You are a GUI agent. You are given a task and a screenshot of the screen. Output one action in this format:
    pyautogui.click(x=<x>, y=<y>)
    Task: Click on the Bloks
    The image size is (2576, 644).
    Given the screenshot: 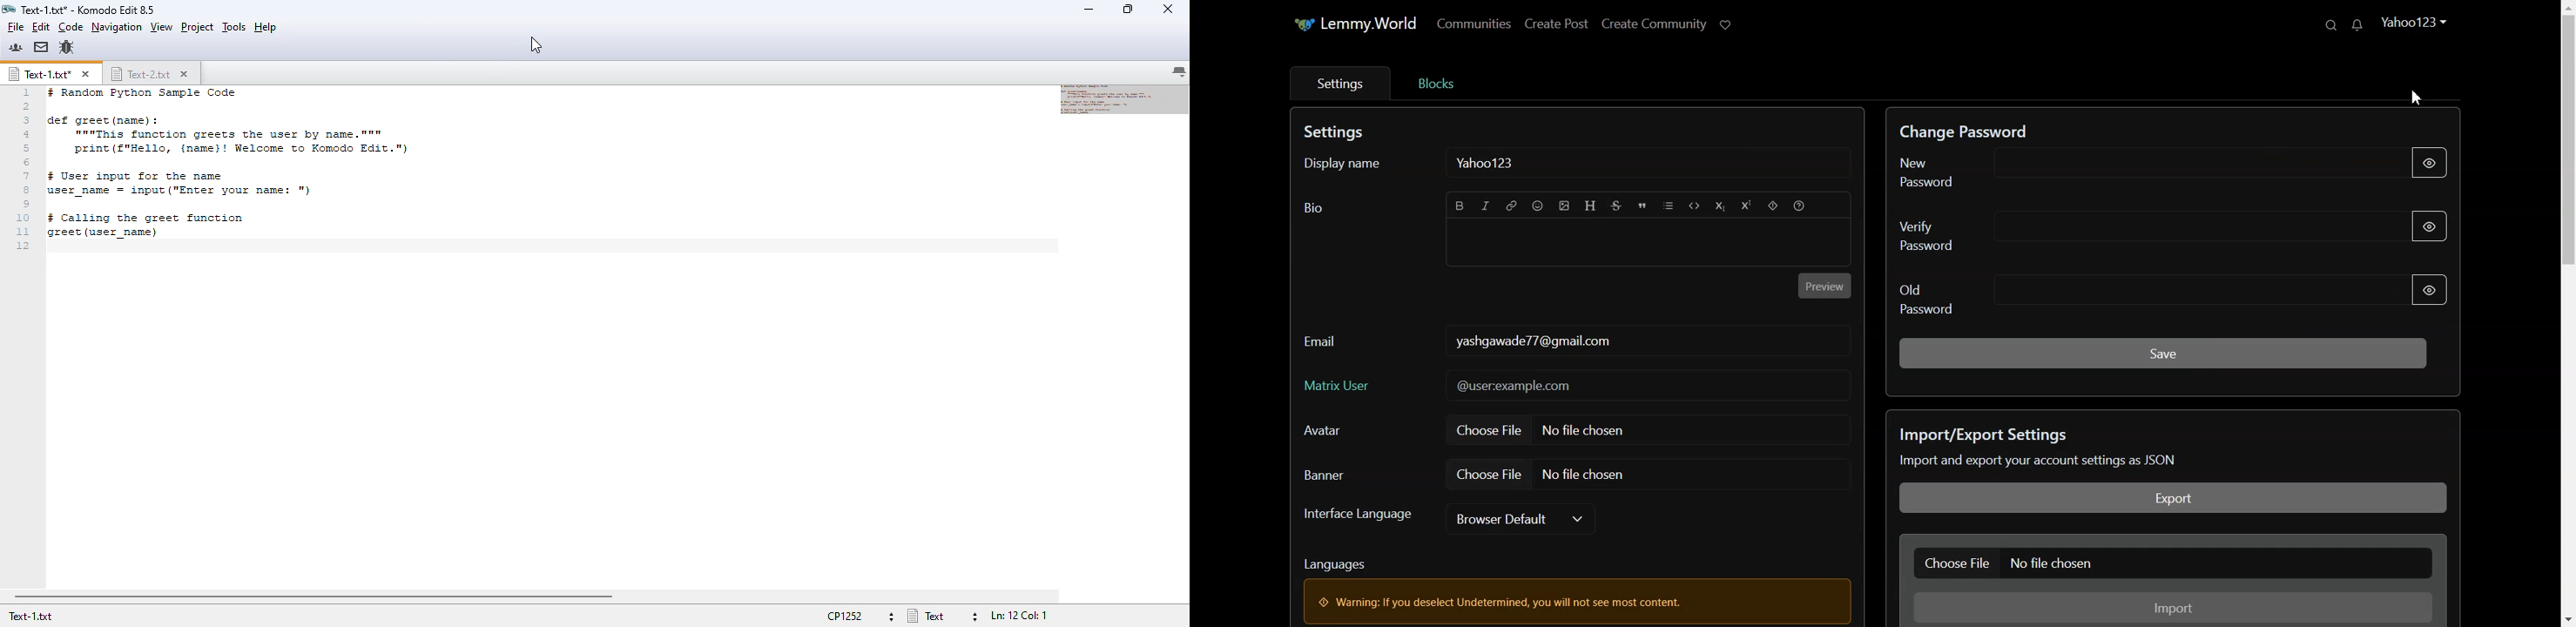 What is the action you would take?
    pyautogui.click(x=1436, y=84)
    